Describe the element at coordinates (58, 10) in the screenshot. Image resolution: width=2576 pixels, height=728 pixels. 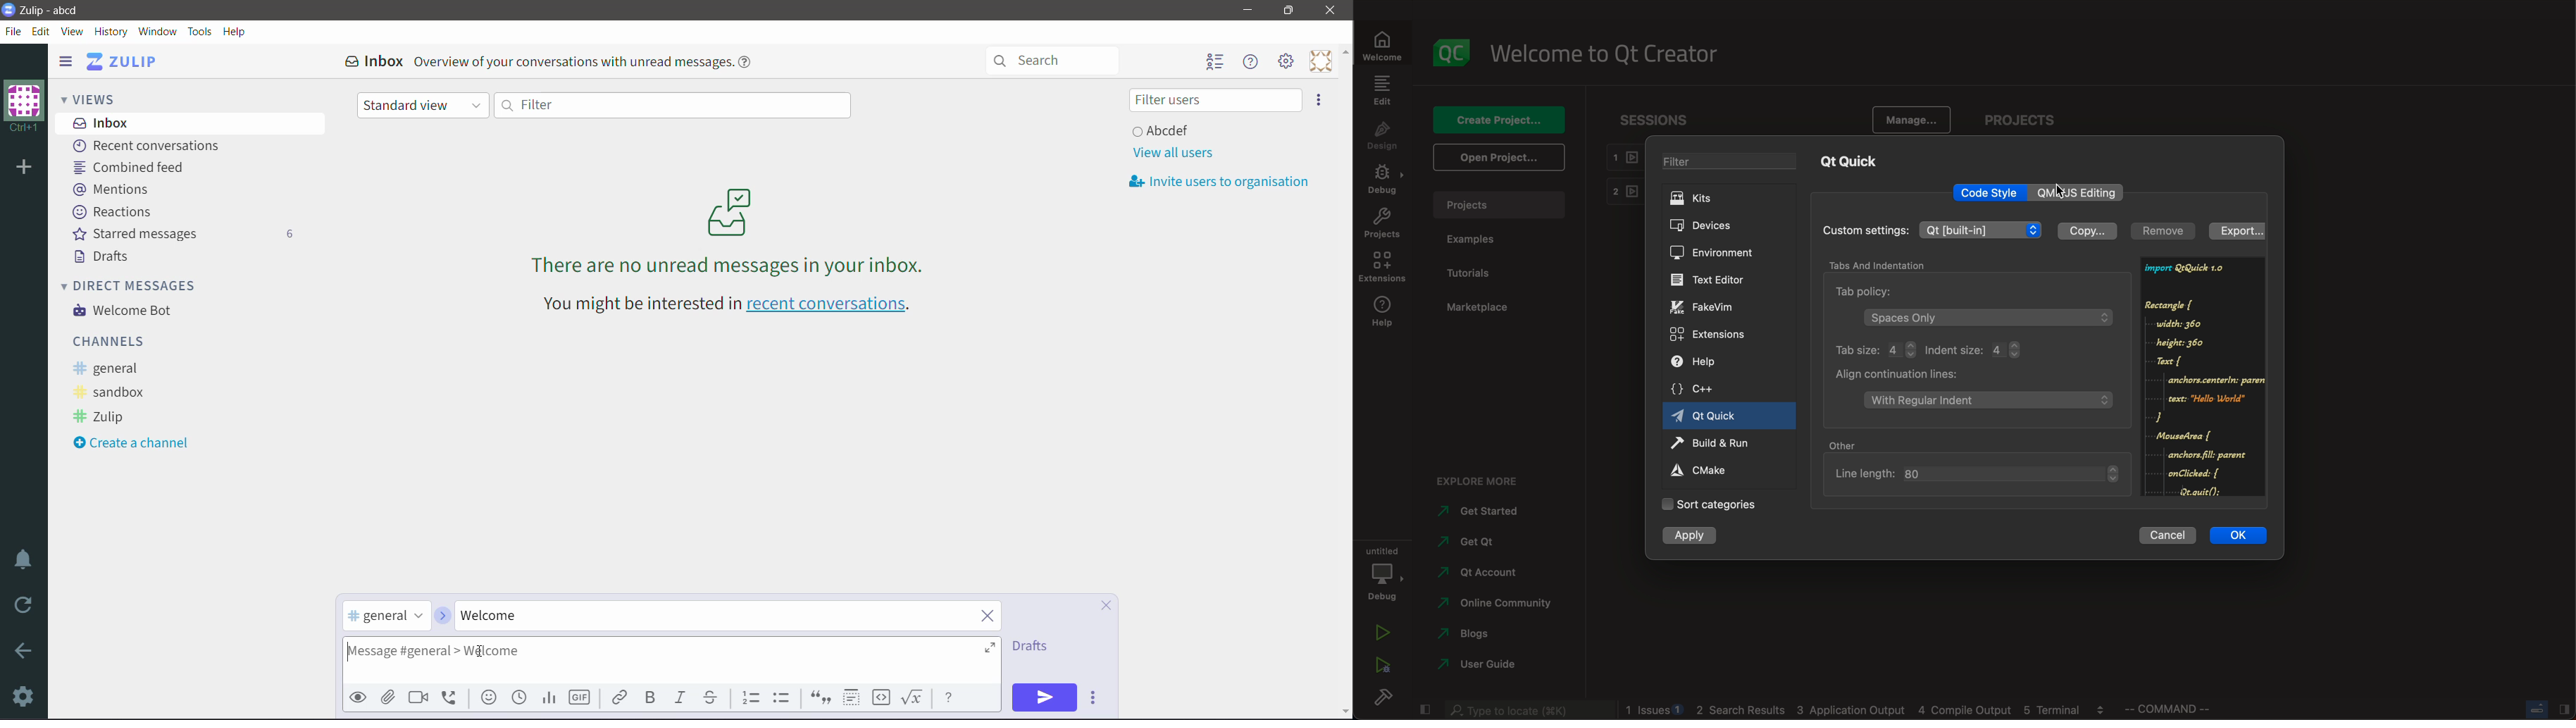
I see `Application Name - Organization Name` at that location.